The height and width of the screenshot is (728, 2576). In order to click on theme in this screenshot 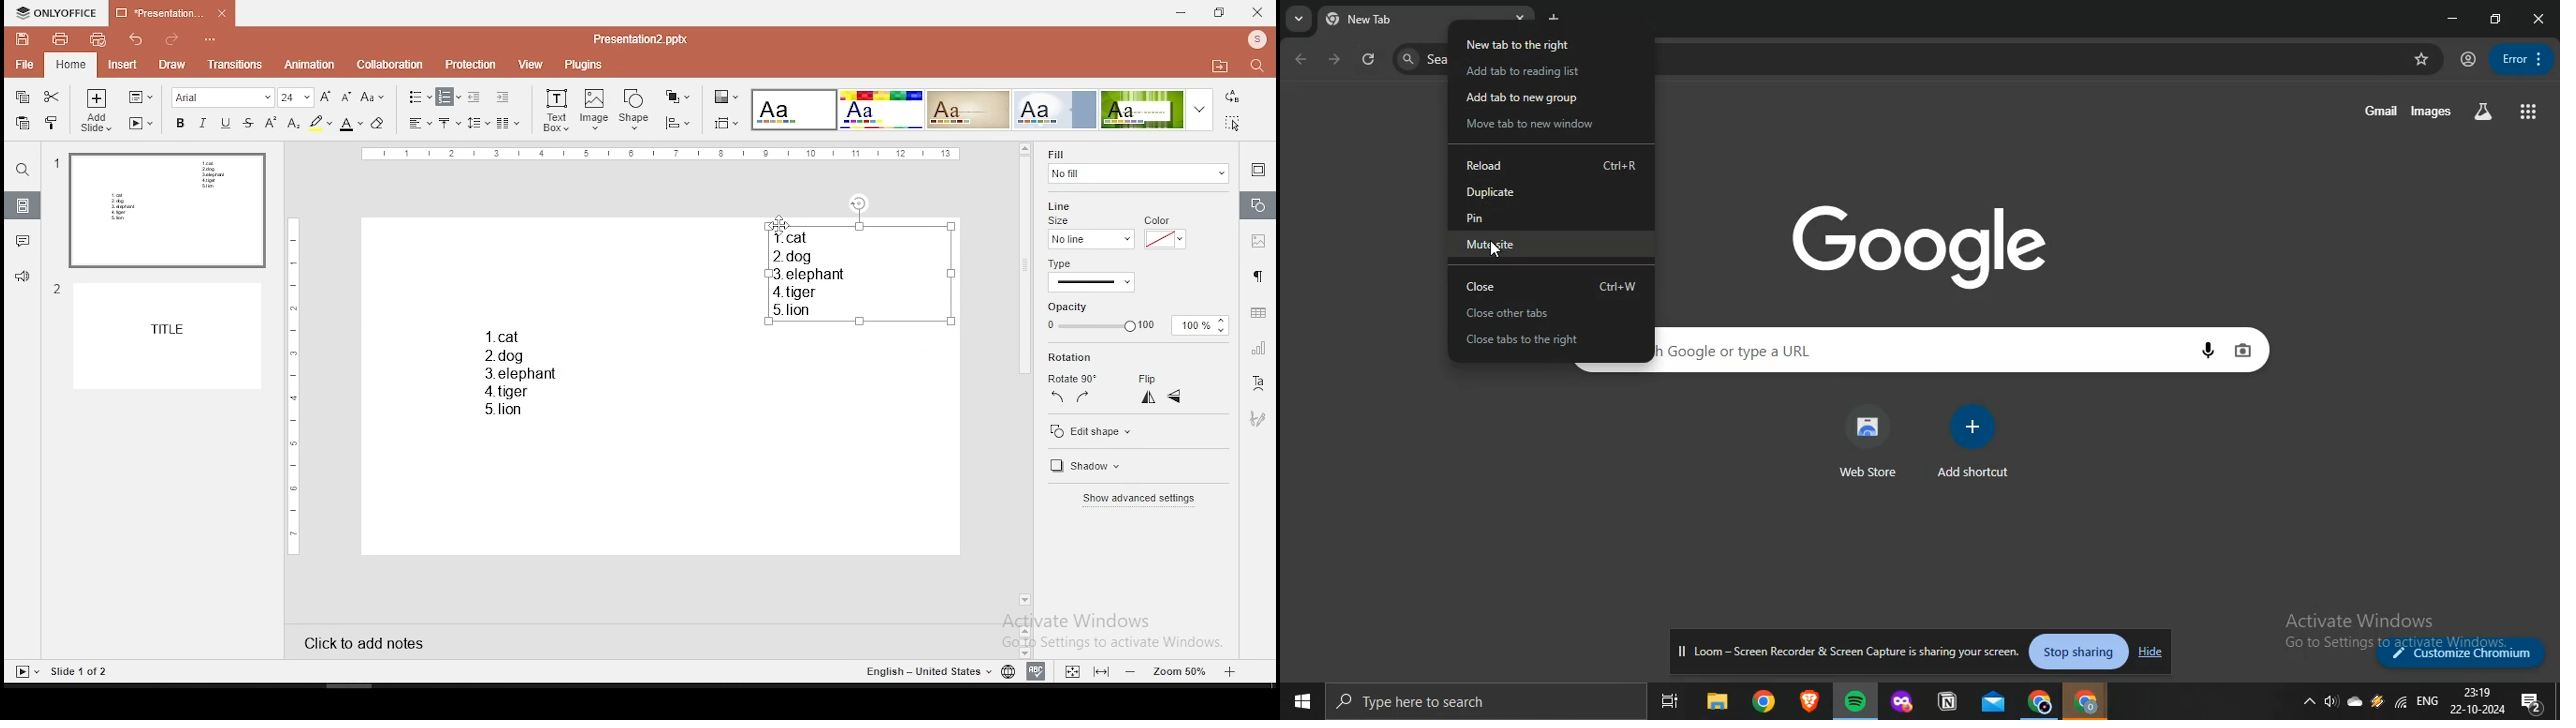, I will do `click(967, 110)`.